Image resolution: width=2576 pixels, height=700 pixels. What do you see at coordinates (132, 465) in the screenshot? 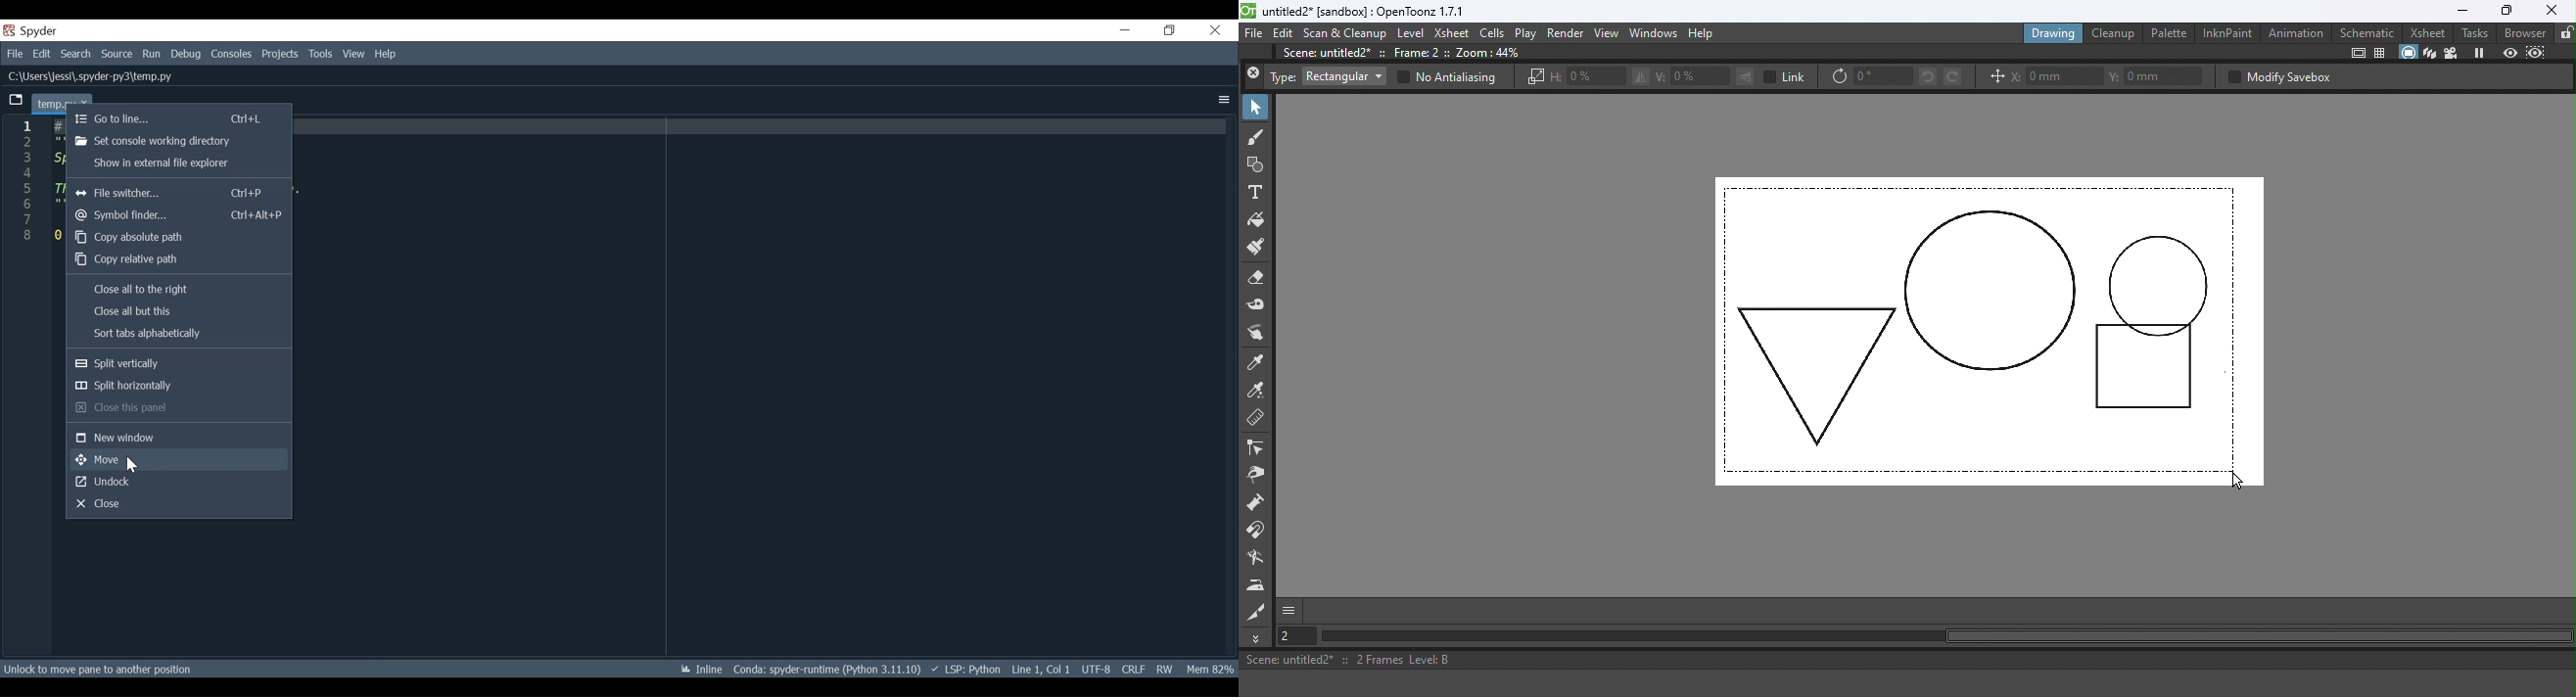
I see `Cursor` at bounding box center [132, 465].